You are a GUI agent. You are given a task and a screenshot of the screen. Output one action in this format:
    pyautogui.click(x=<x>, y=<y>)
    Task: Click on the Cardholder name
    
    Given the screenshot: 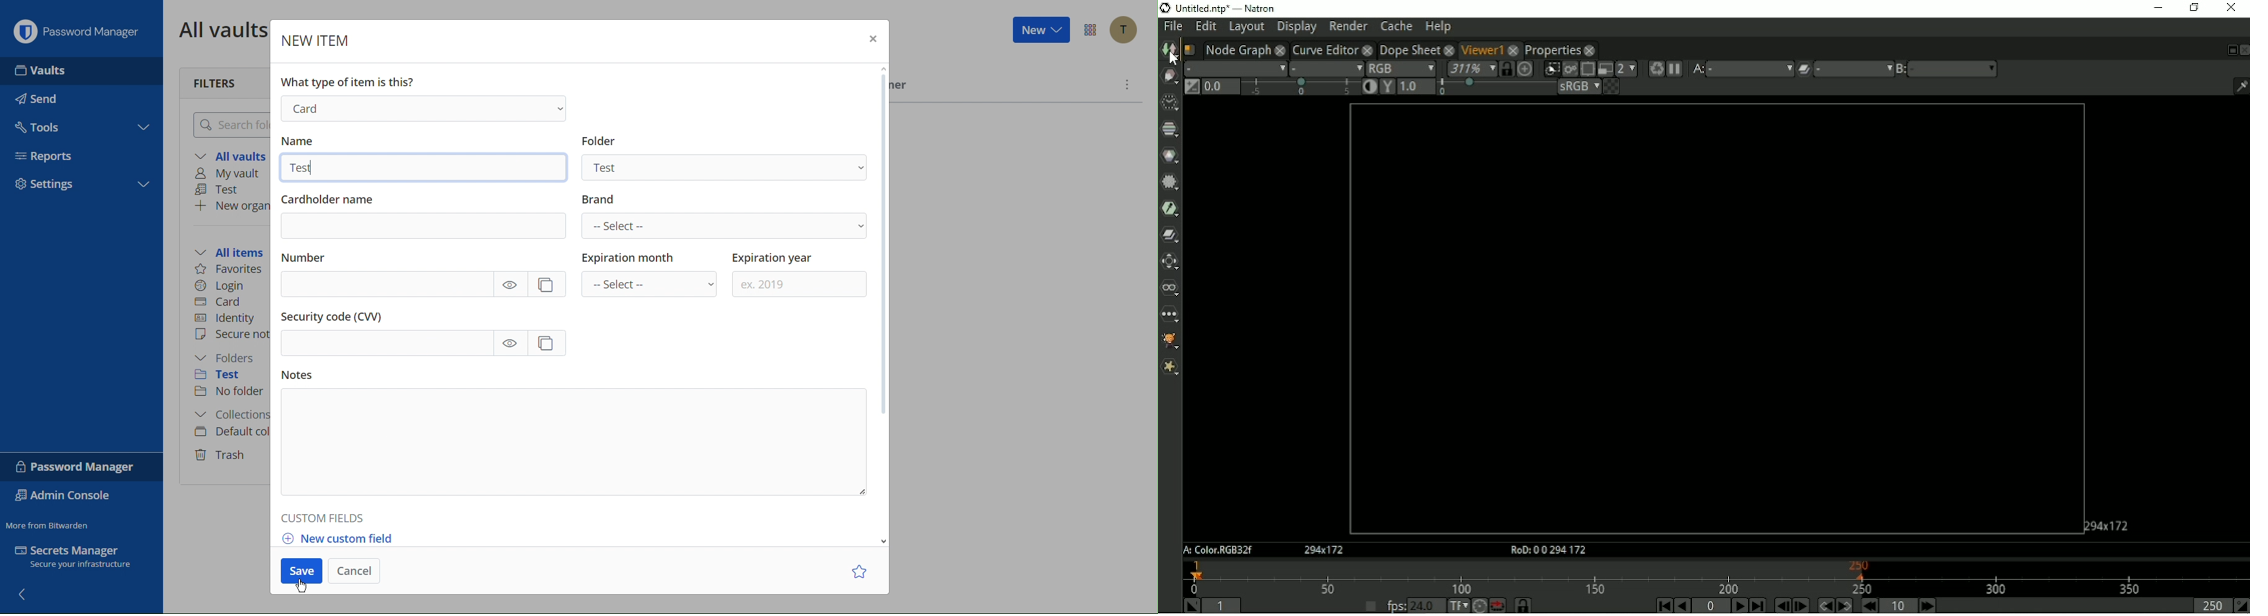 What is the action you would take?
    pyautogui.click(x=424, y=216)
    